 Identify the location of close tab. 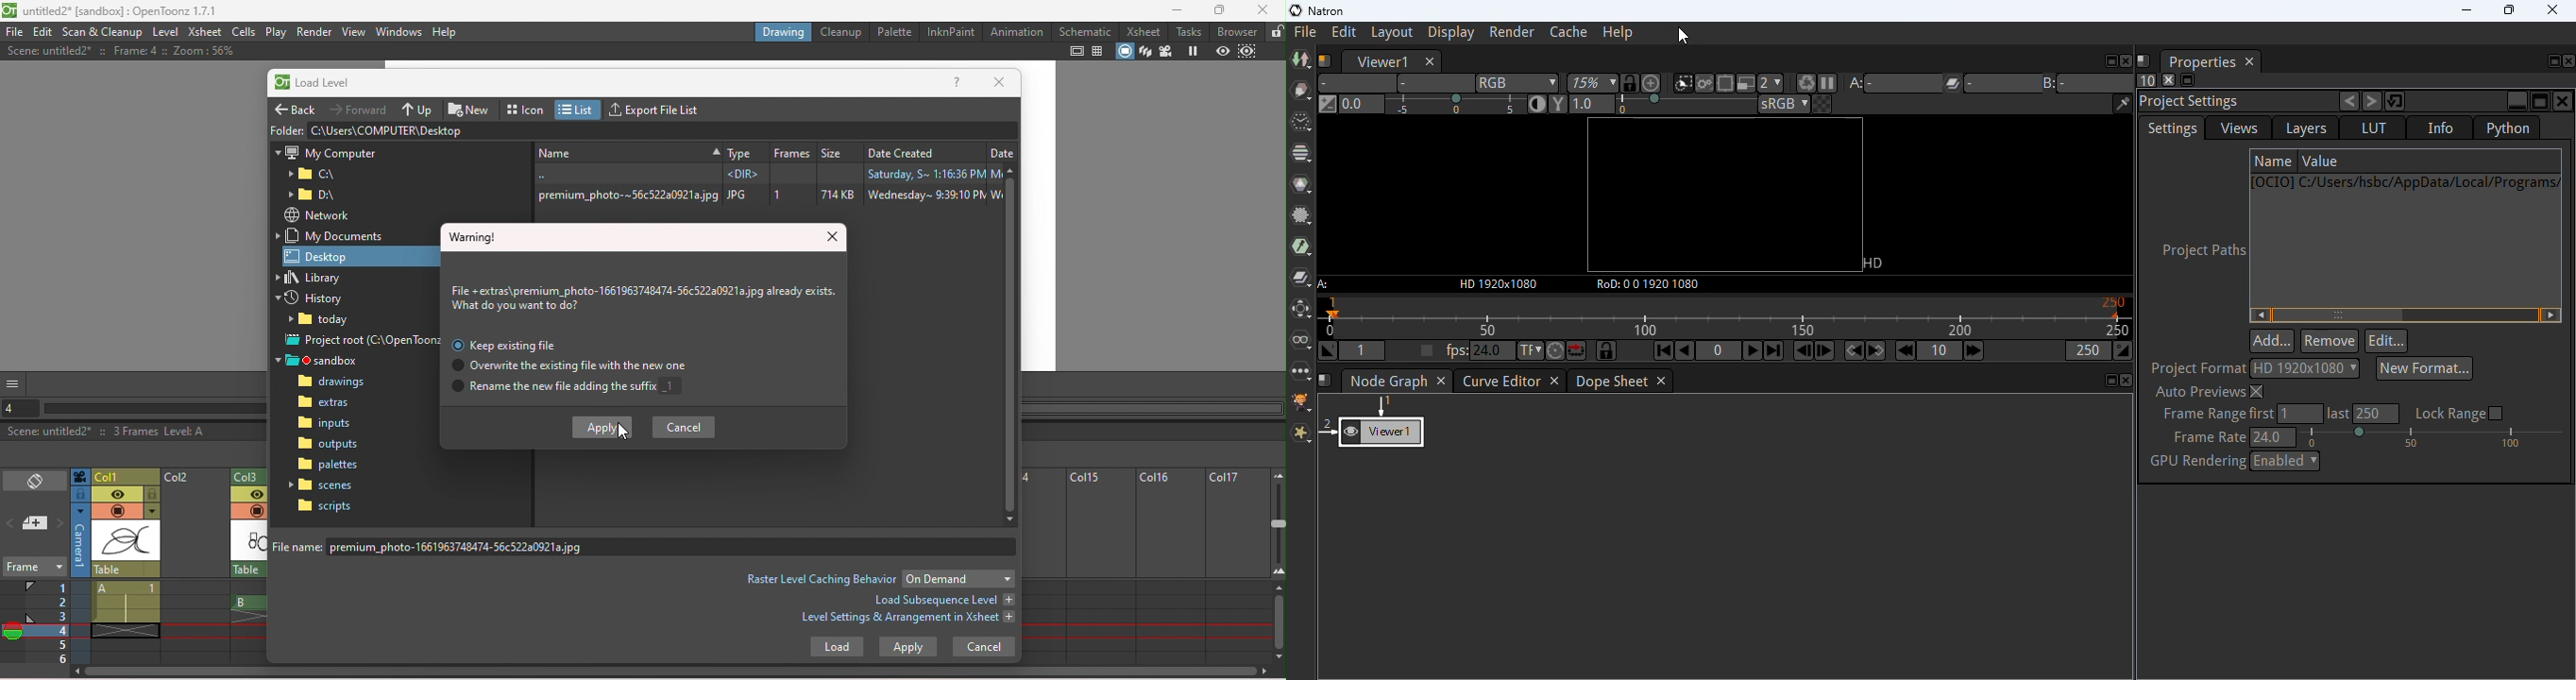
(1429, 61).